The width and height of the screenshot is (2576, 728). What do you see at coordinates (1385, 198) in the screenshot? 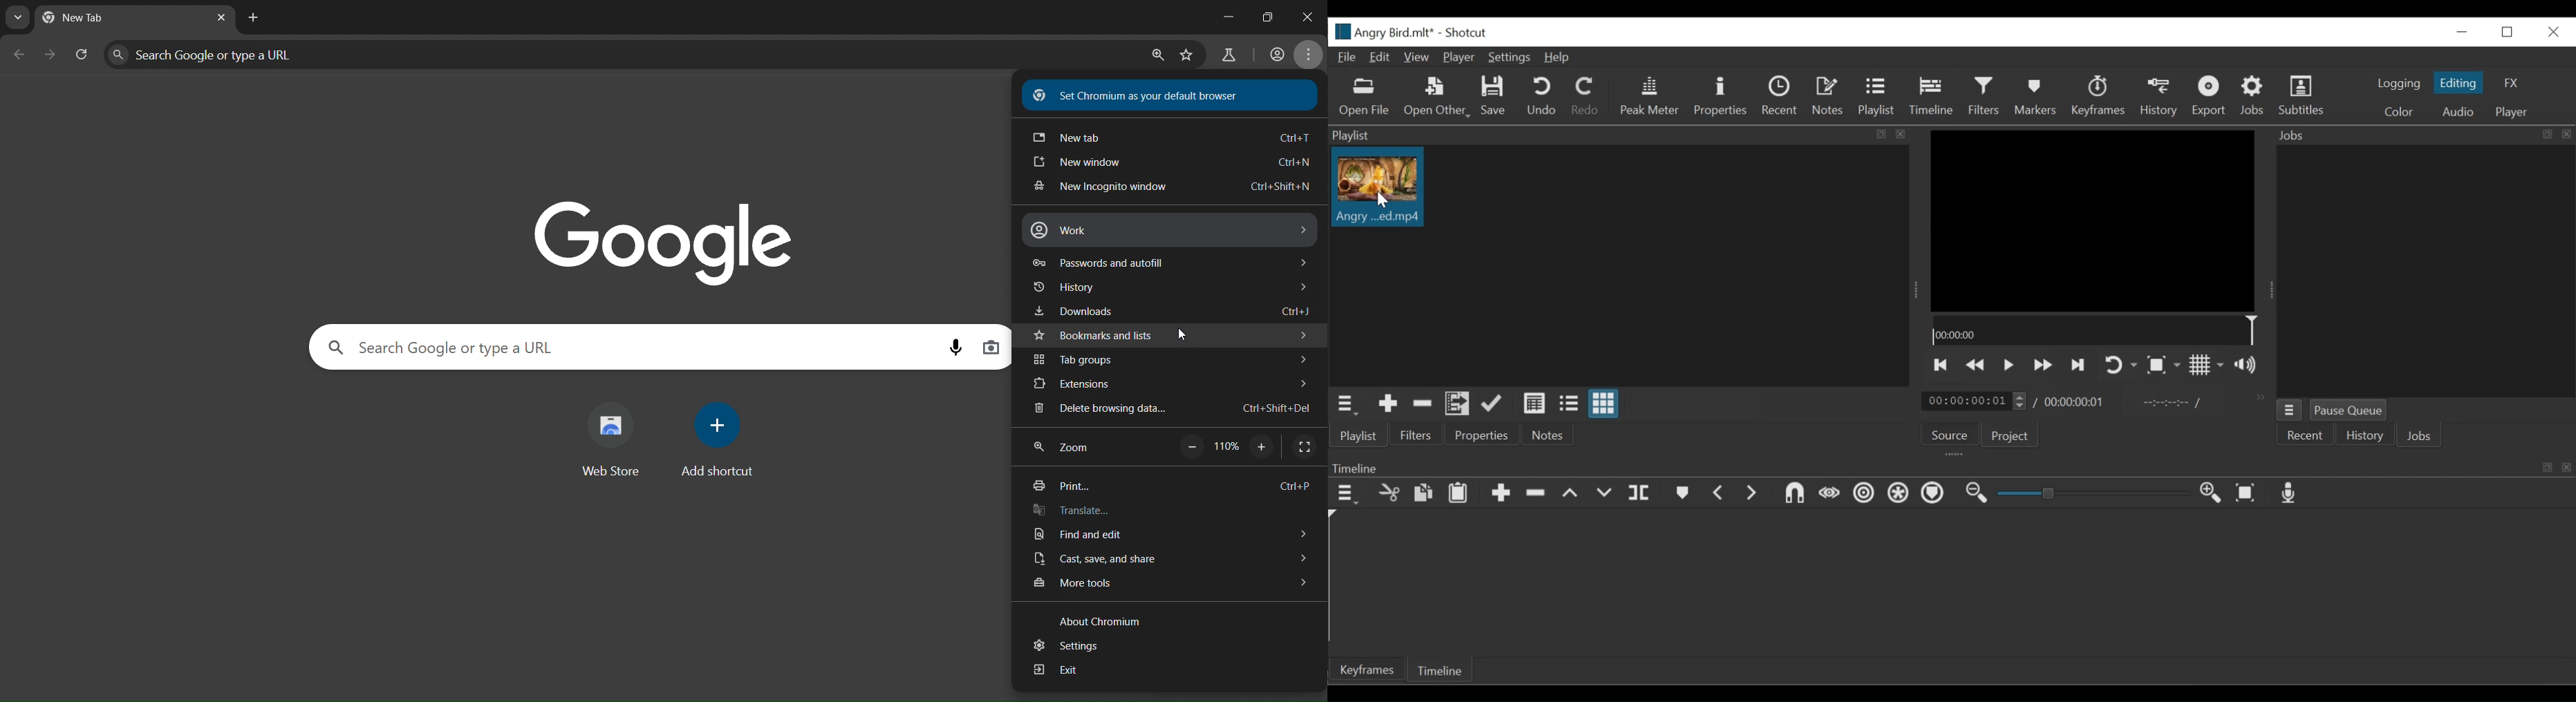
I see `cursor` at bounding box center [1385, 198].